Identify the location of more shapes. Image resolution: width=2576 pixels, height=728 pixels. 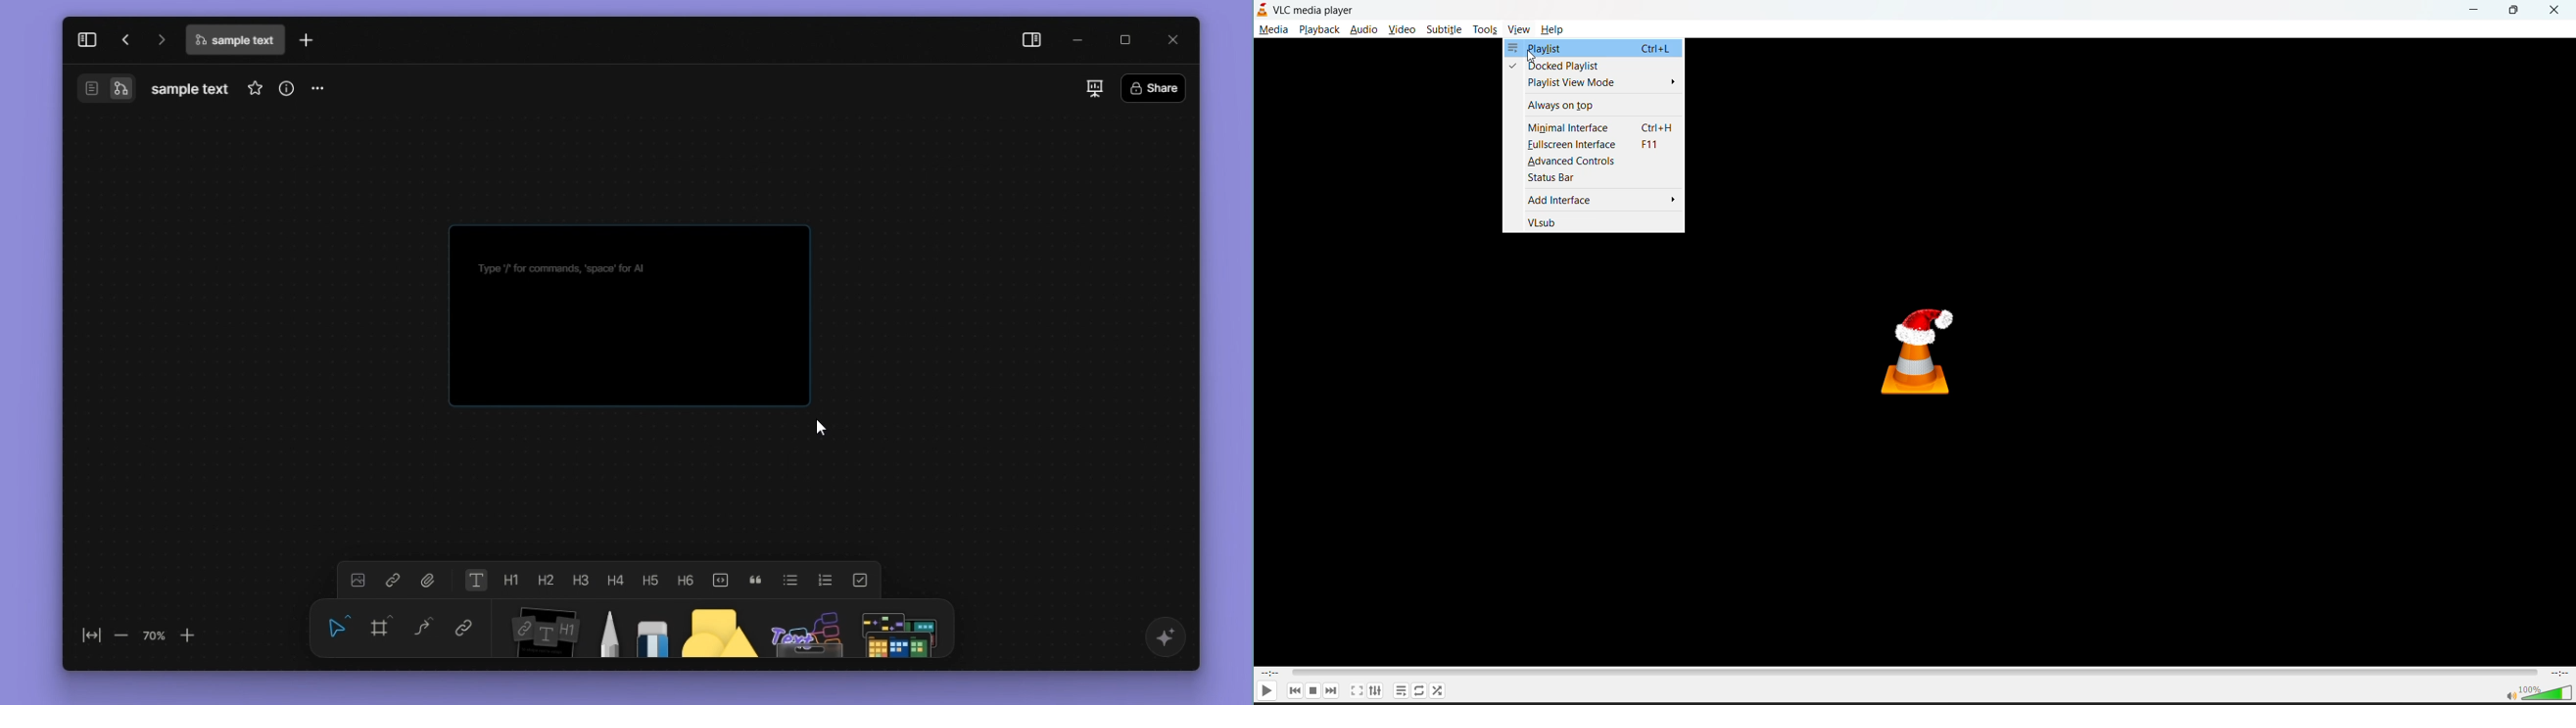
(903, 629).